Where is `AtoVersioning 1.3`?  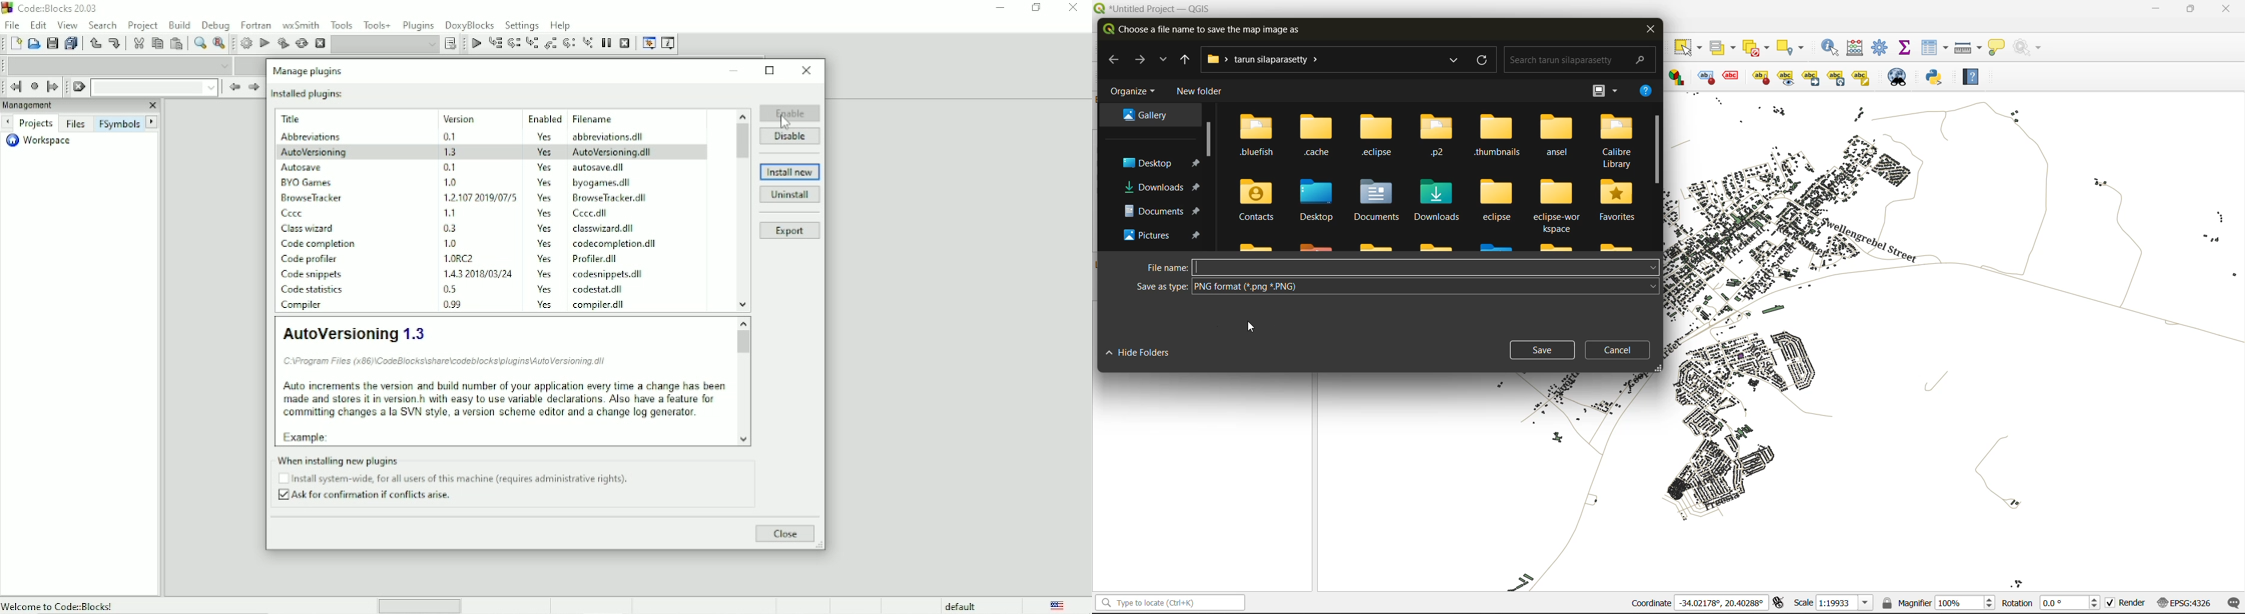 AtoVersioning 1.3 is located at coordinates (502, 381).